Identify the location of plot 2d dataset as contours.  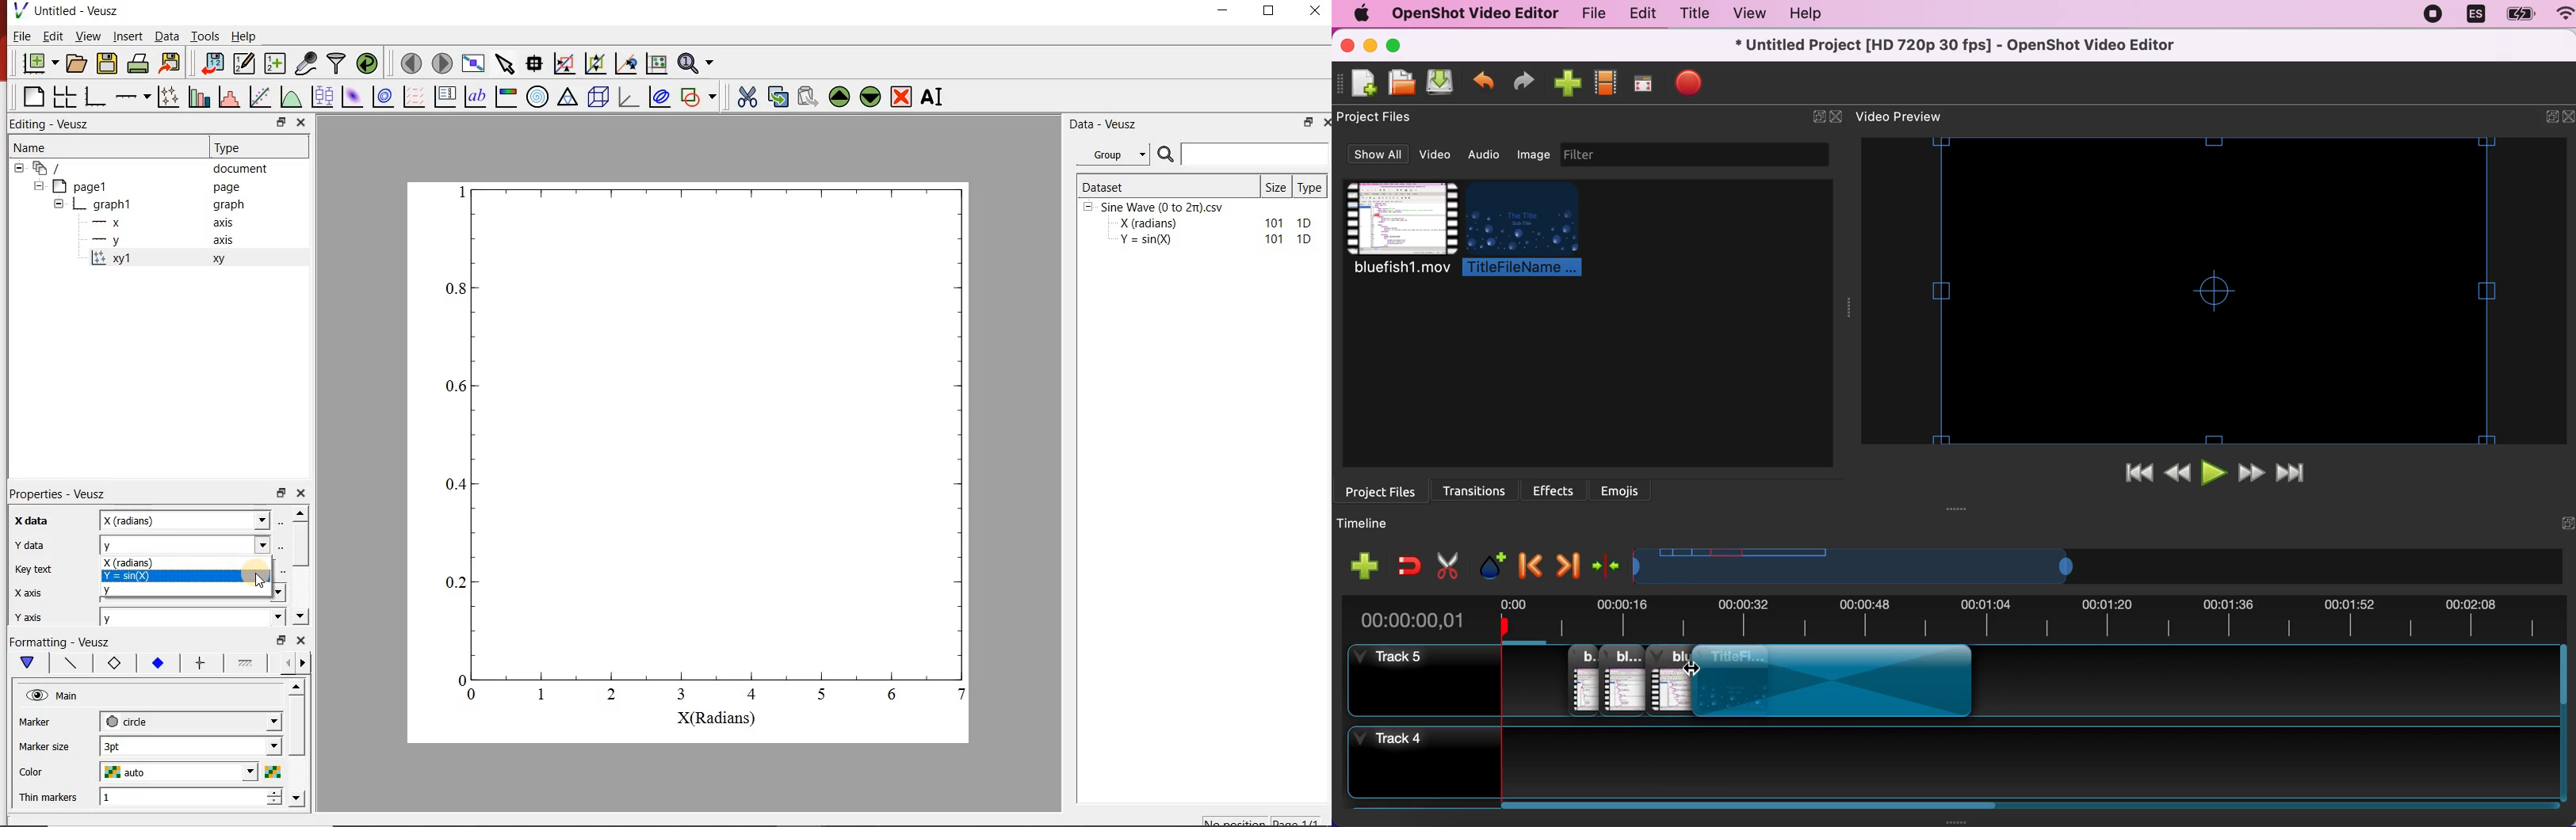
(383, 97).